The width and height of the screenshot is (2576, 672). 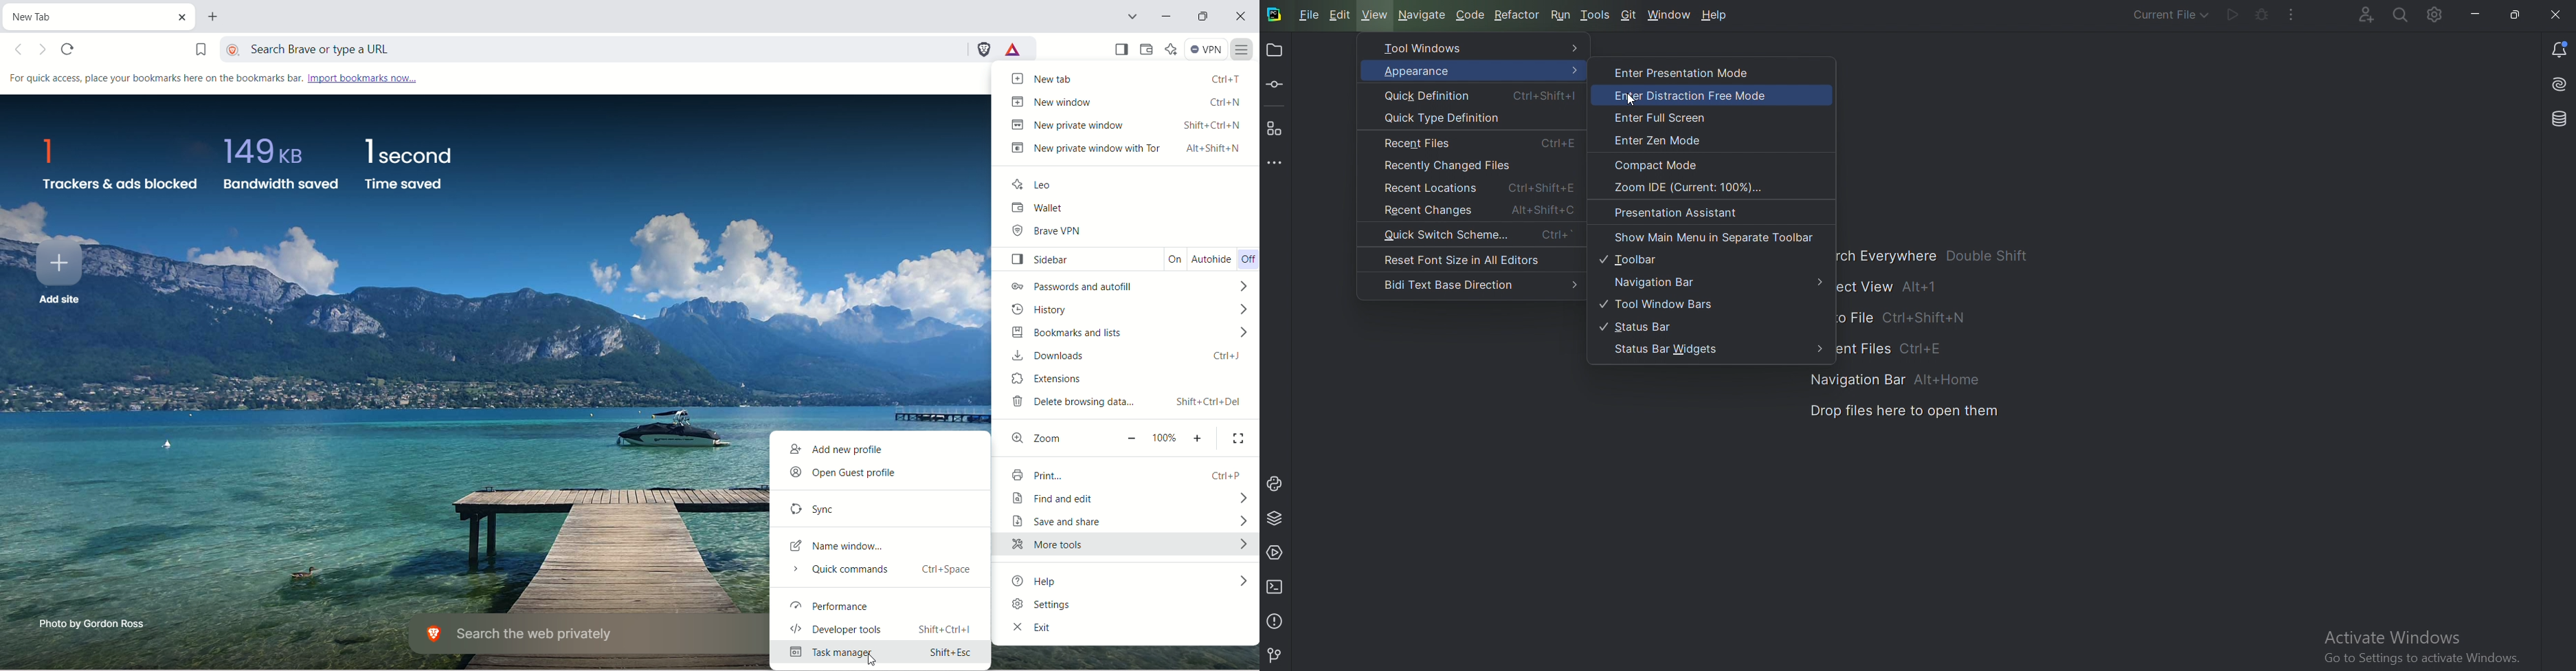 What do you see at coordinates (1275, 517) in the screenshot?
I see `Python package` at bounding box center [1275, 517].